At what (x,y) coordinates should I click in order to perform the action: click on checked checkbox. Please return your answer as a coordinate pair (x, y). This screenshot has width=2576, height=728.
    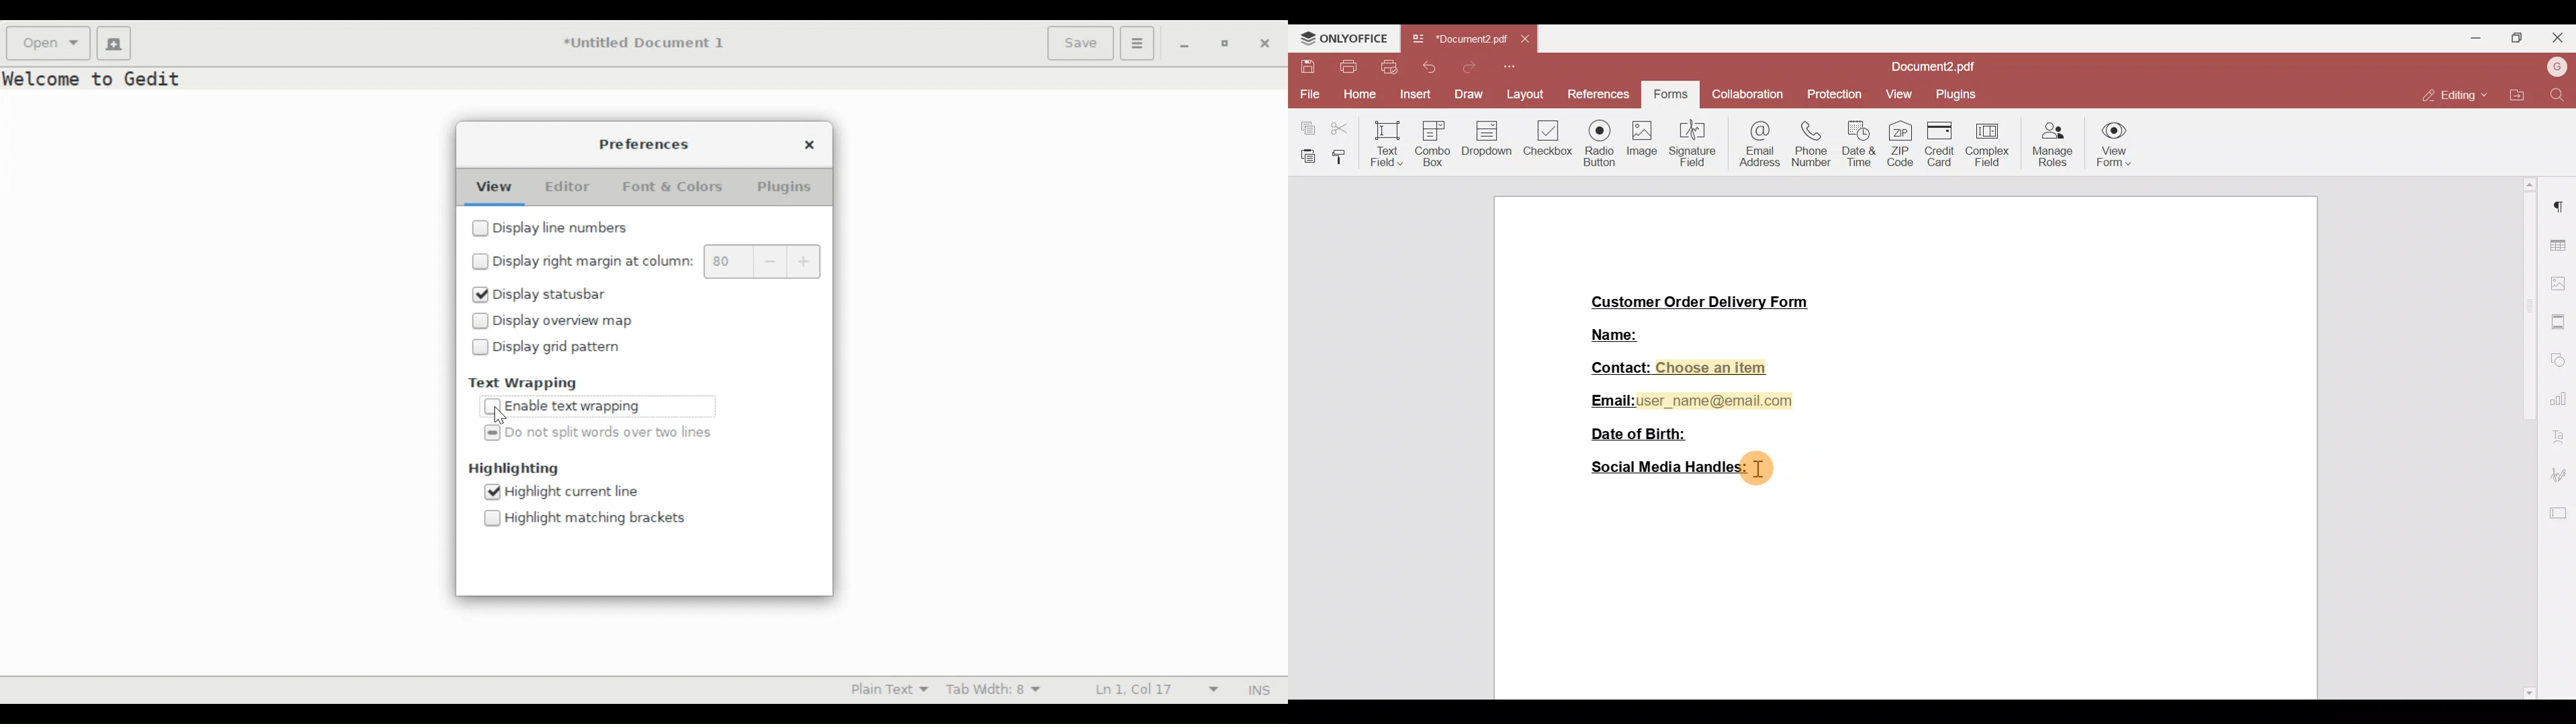
    Looking at the image, I should click on (480, 294).